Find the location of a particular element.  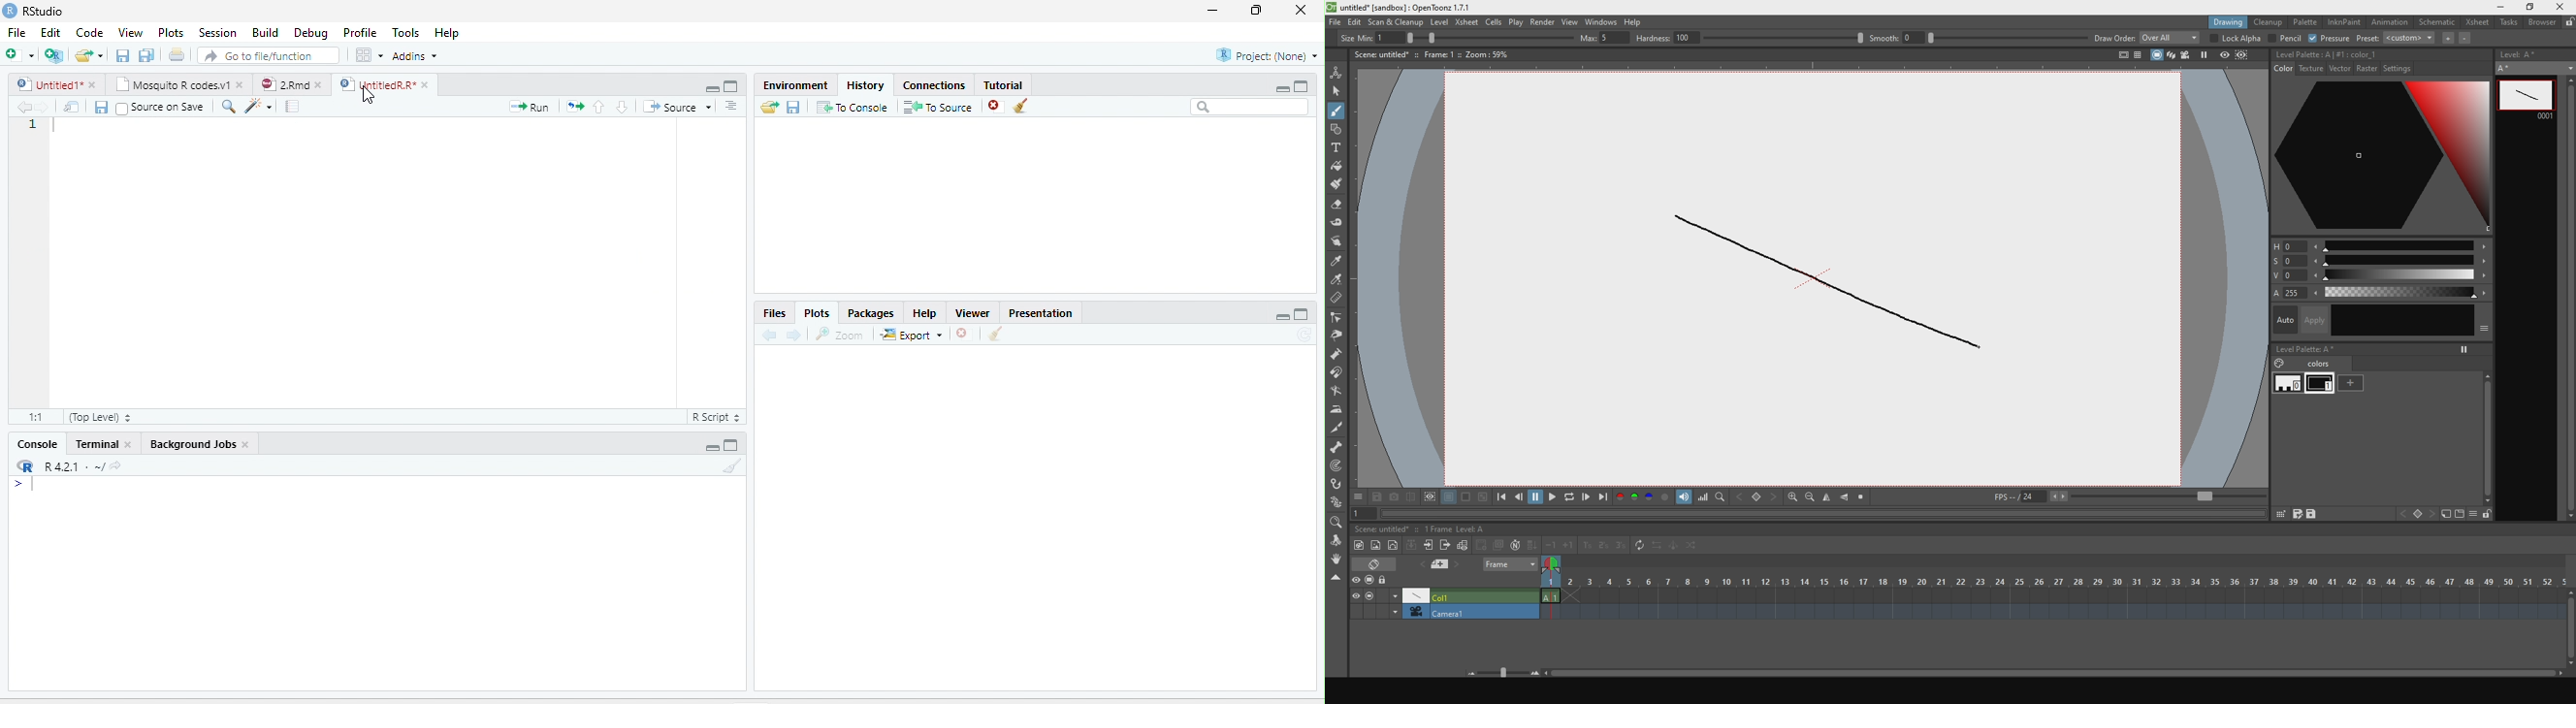

Workspace panes is located at coordinates (368, 54).